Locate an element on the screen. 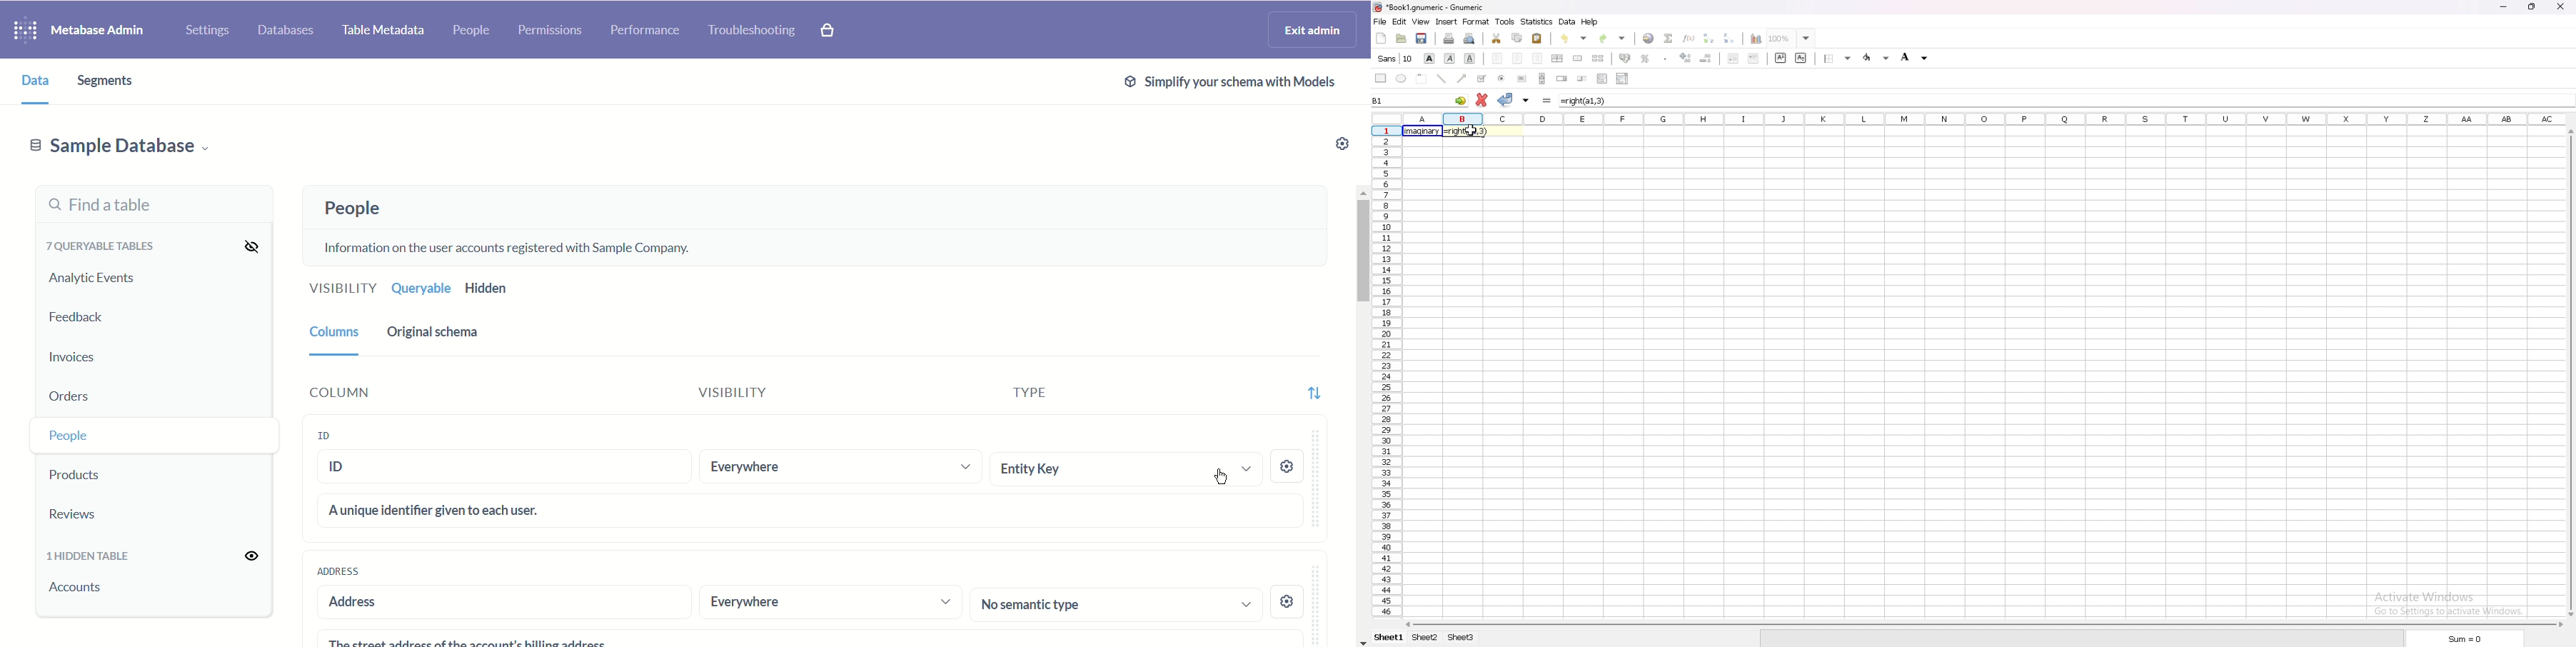  file name is located at coordinates (1429, 8).